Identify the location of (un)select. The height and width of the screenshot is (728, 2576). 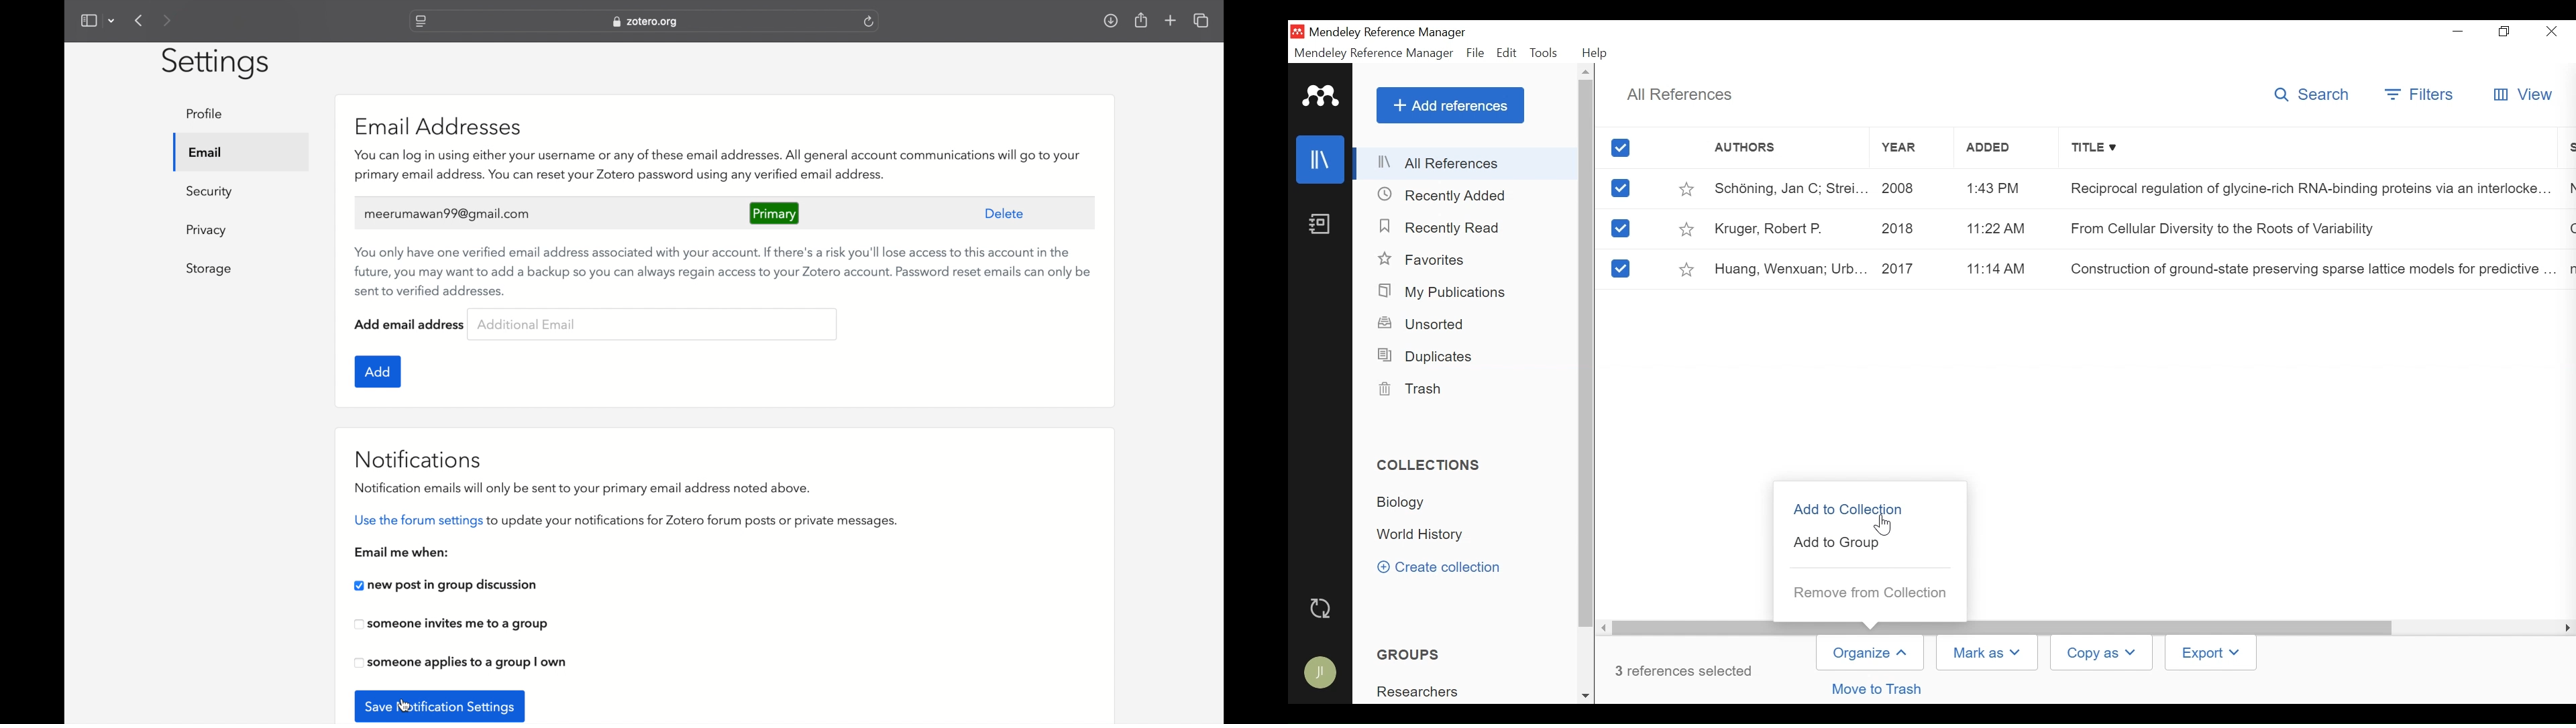
(1619, 269).